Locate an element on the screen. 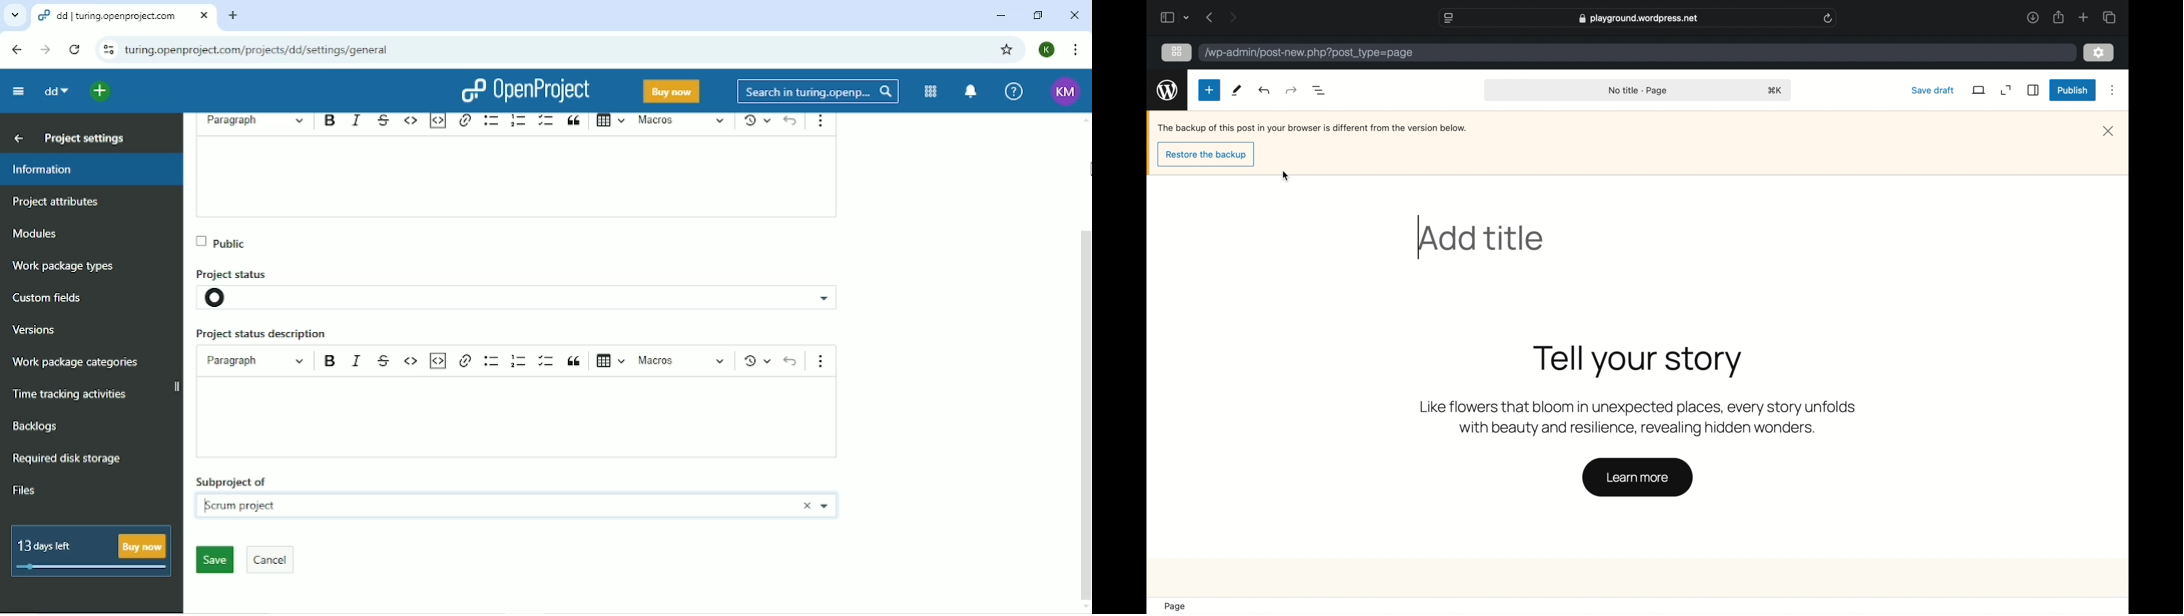 The image size is (2184, 616). View site information is located at coordinates (107, 49).